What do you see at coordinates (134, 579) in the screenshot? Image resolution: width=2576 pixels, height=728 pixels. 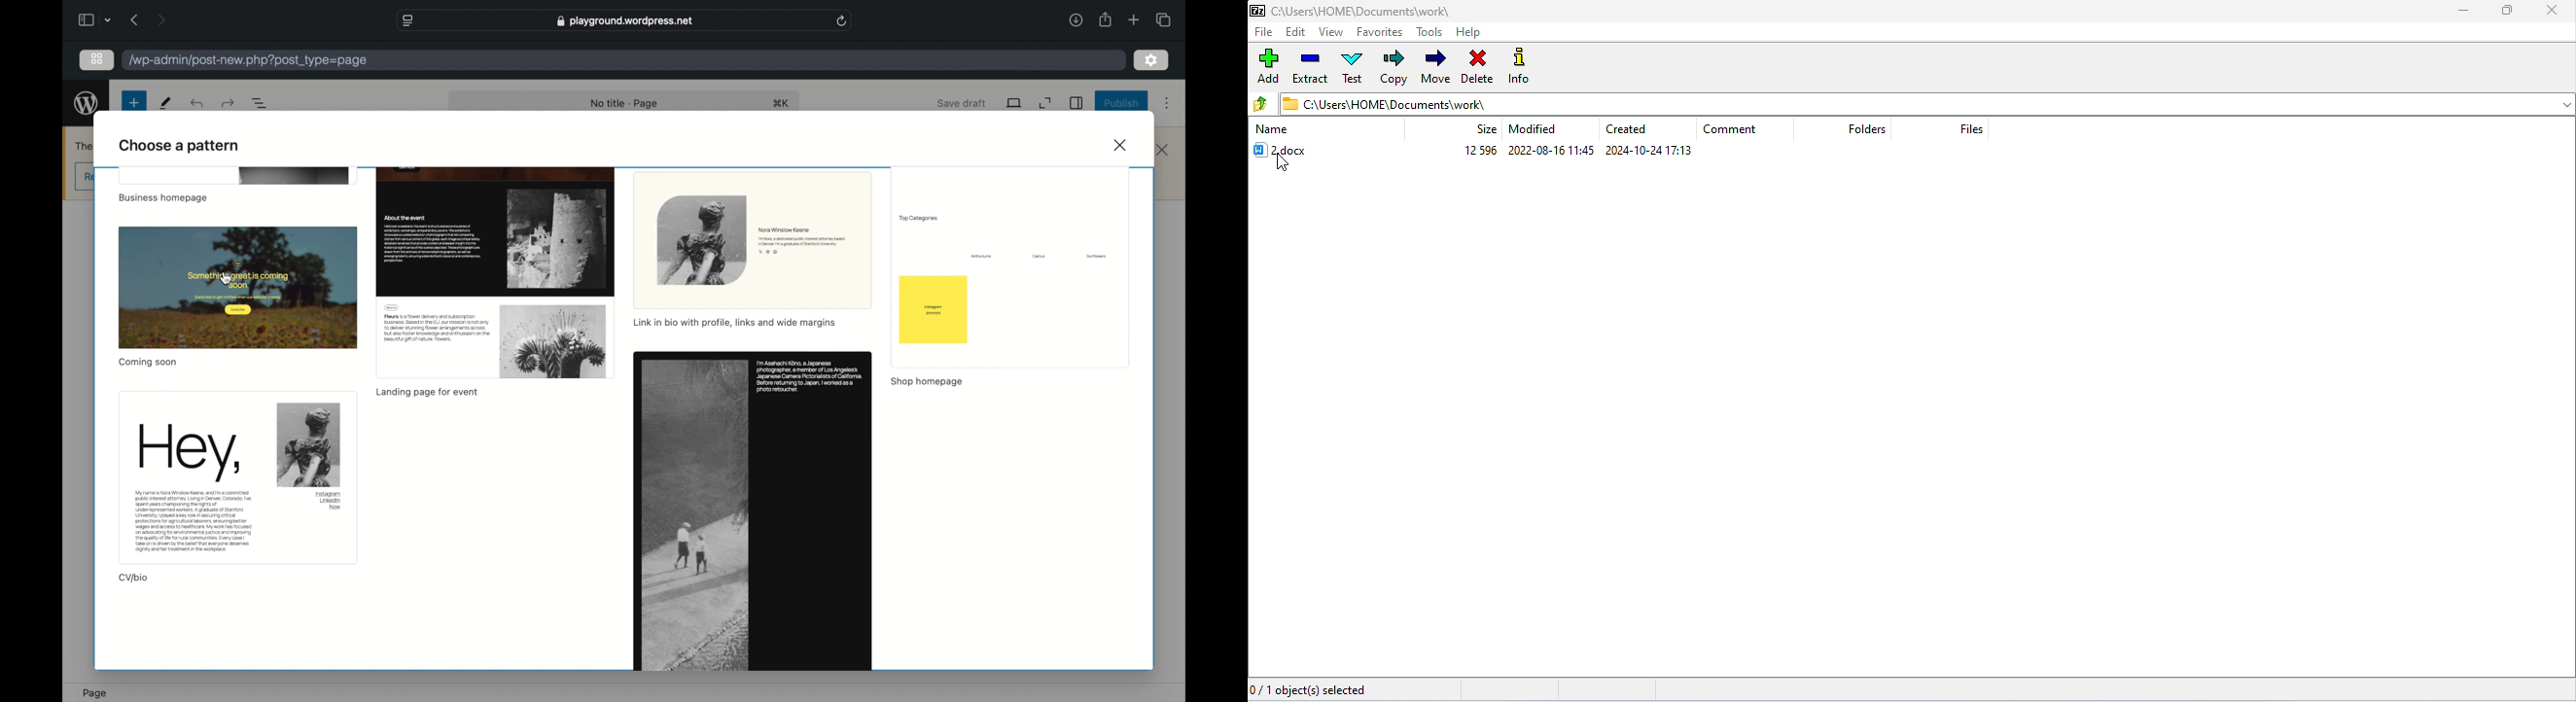 I see `cv/bio` at bounding box center [134, 579].